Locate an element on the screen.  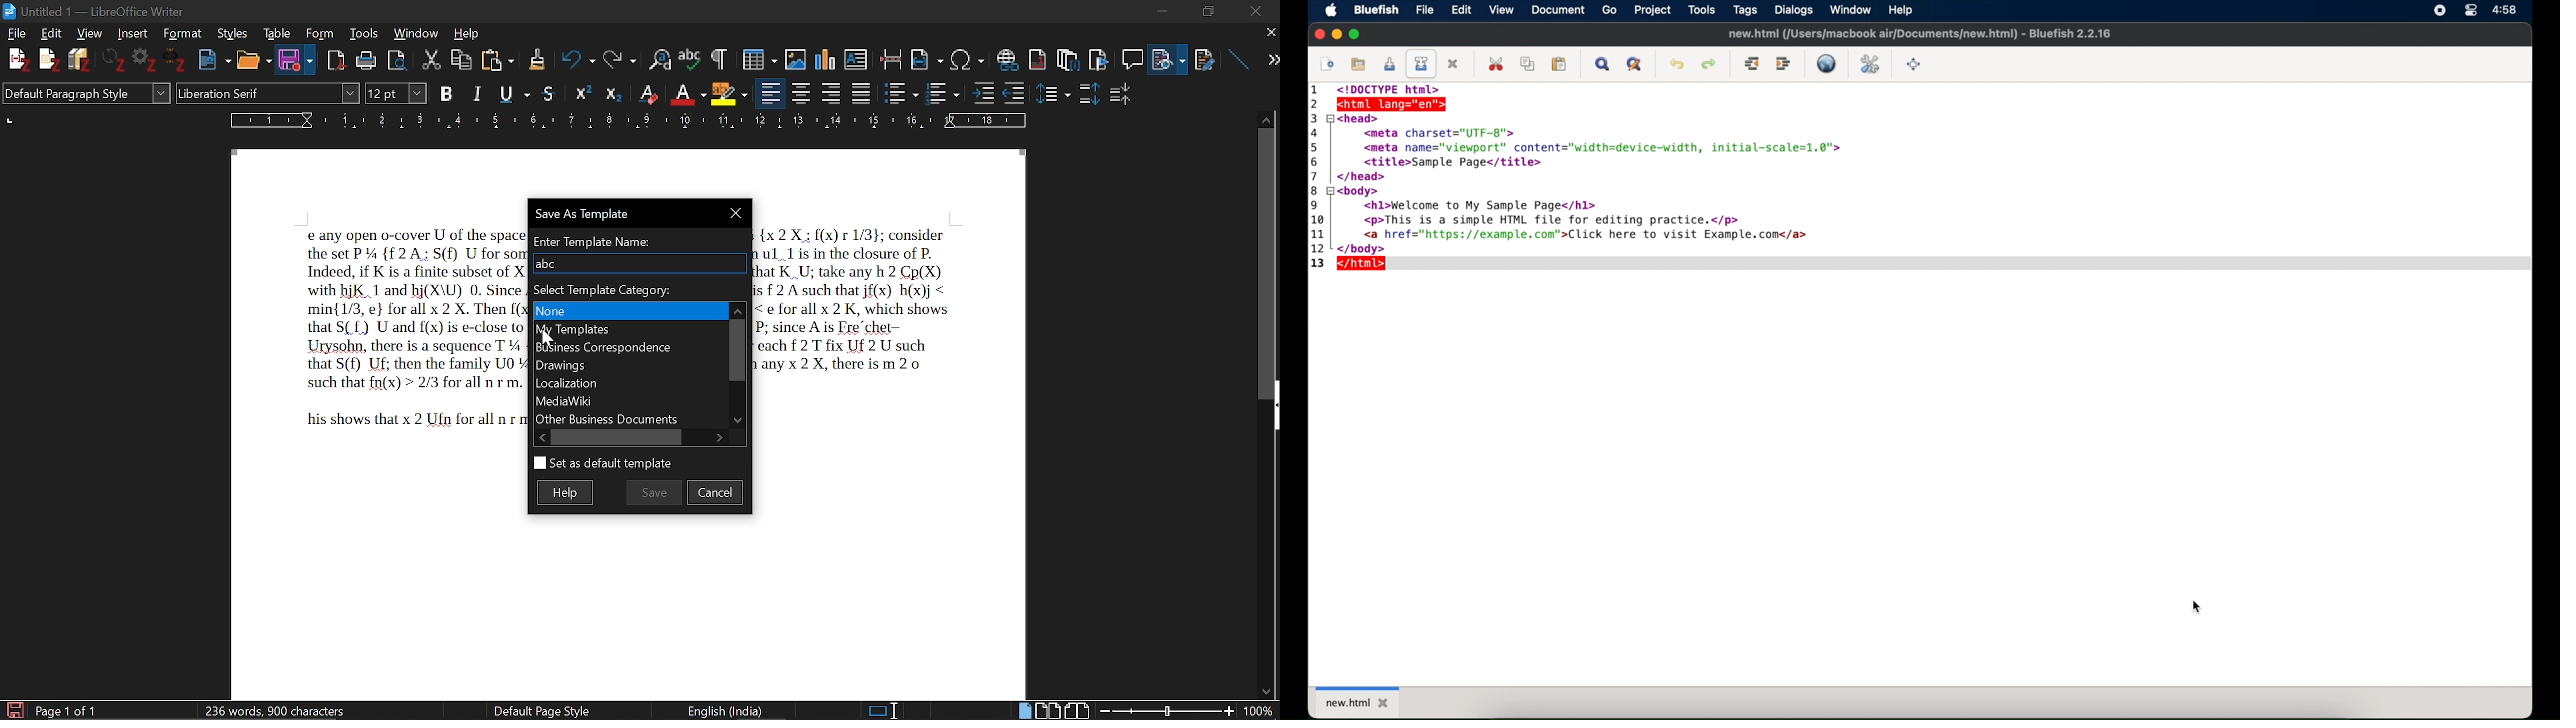
new is located at coordinates (1327, 65).